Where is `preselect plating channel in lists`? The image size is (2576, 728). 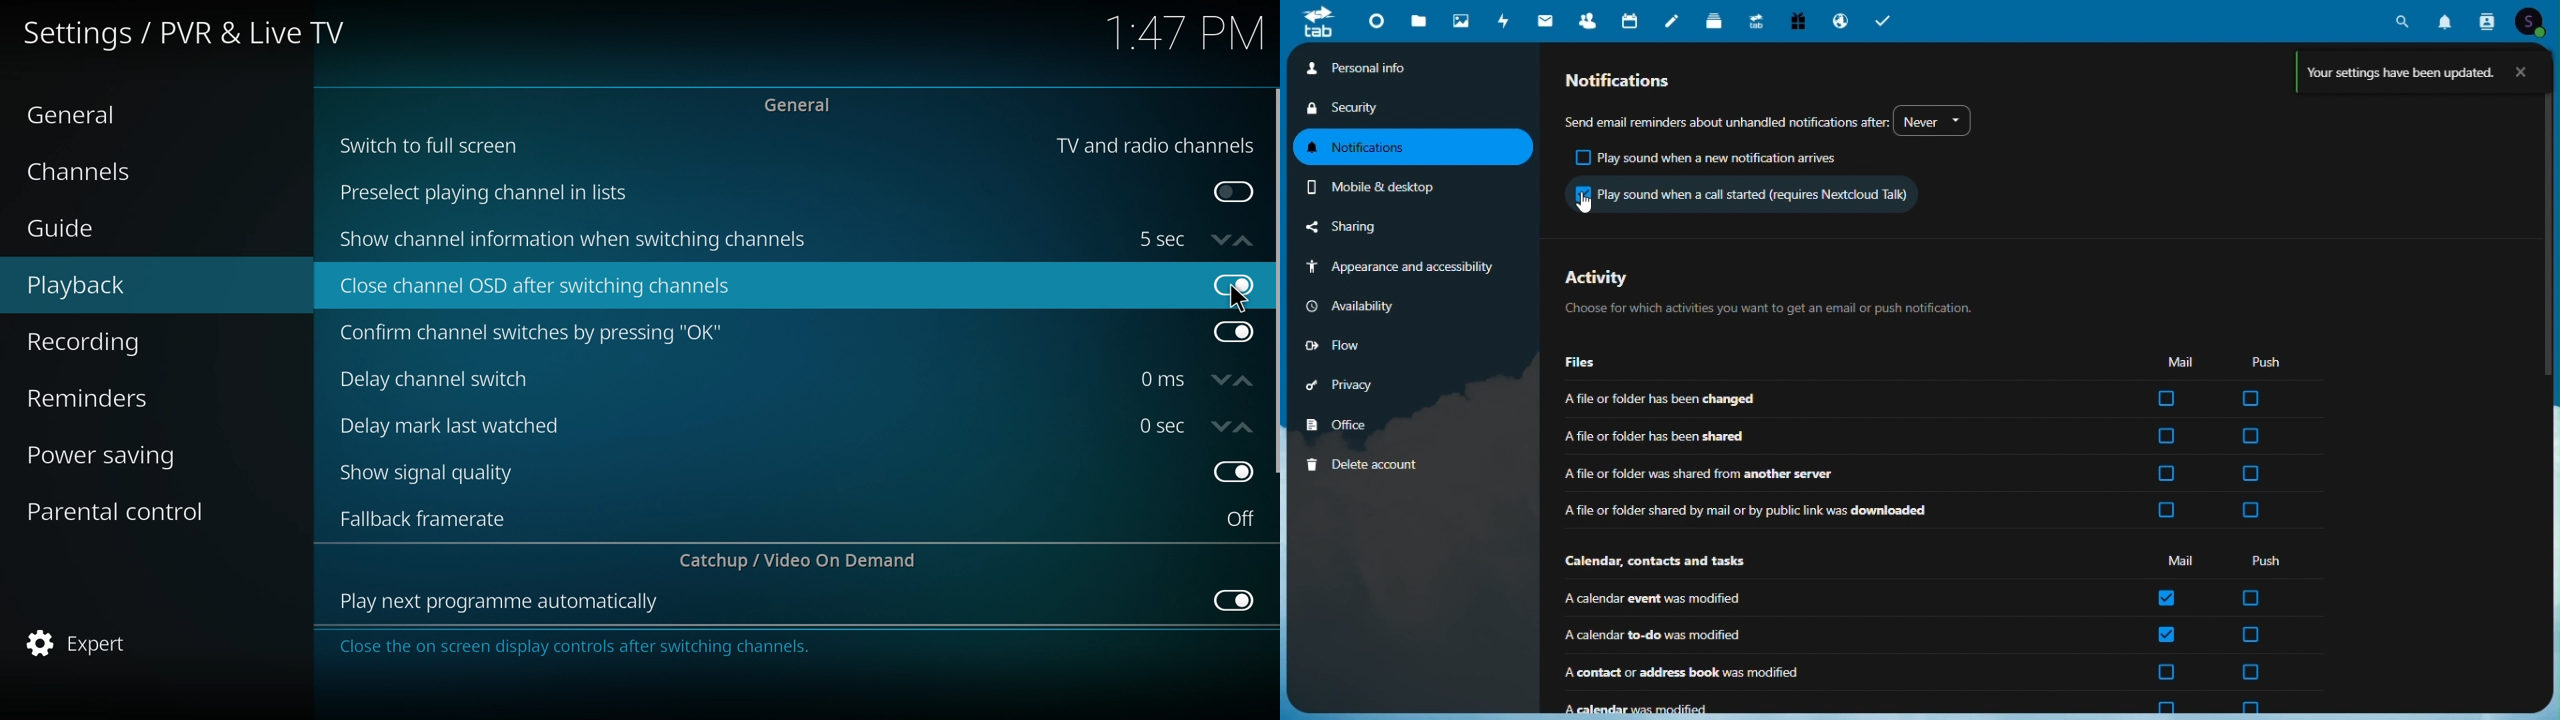
preselect plating channel in lists is located at coordinates (489, 194).